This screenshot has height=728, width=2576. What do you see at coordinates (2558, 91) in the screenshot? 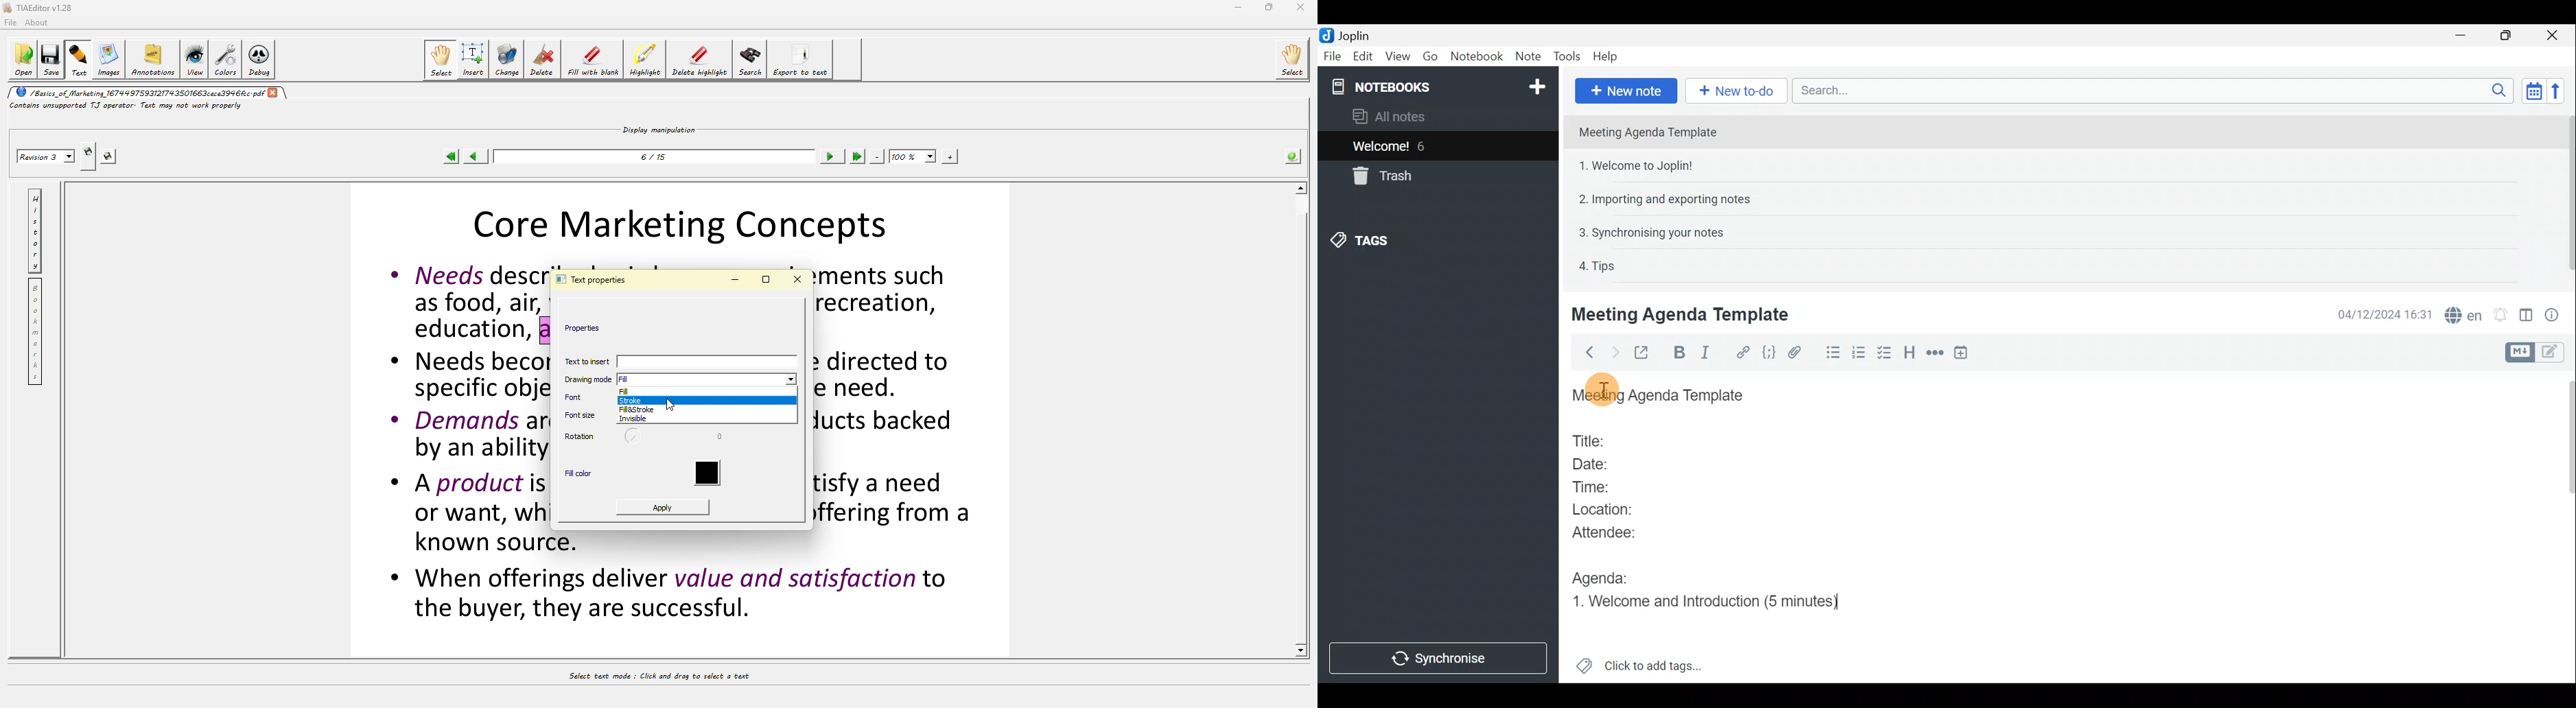
I see `Reverse sort order` at bounding box center [2558, 91].